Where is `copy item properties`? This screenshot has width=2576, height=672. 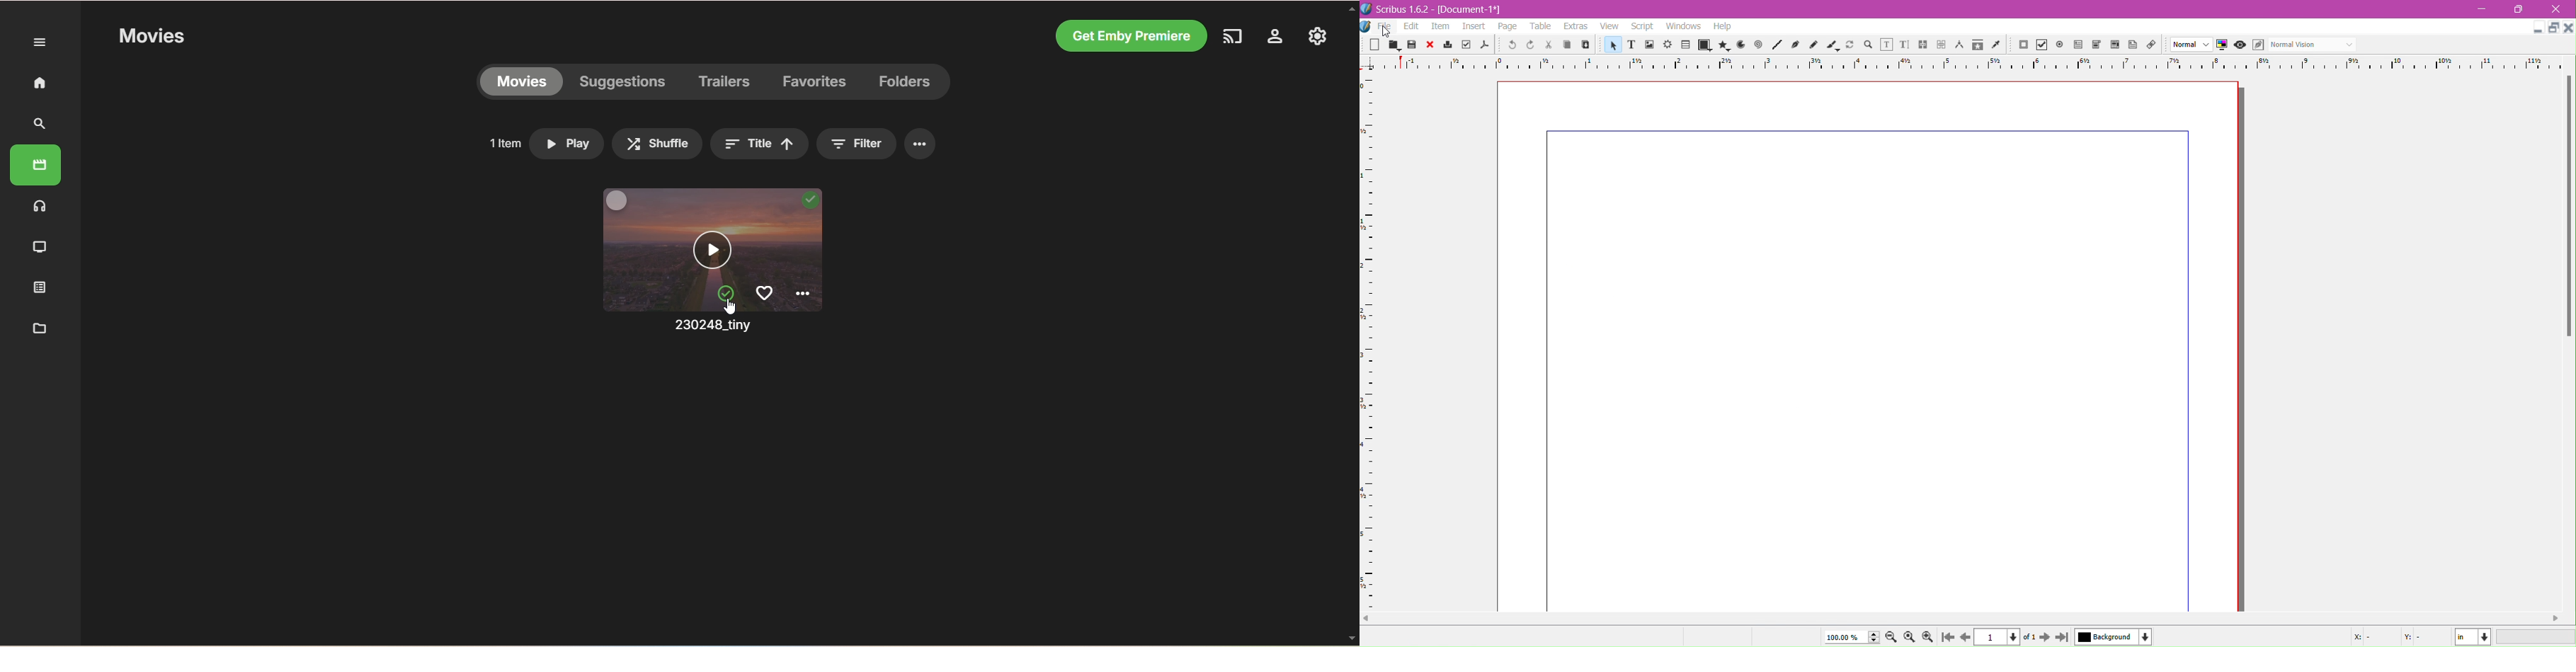
copy item properties is located at coordinates (1978, 46).